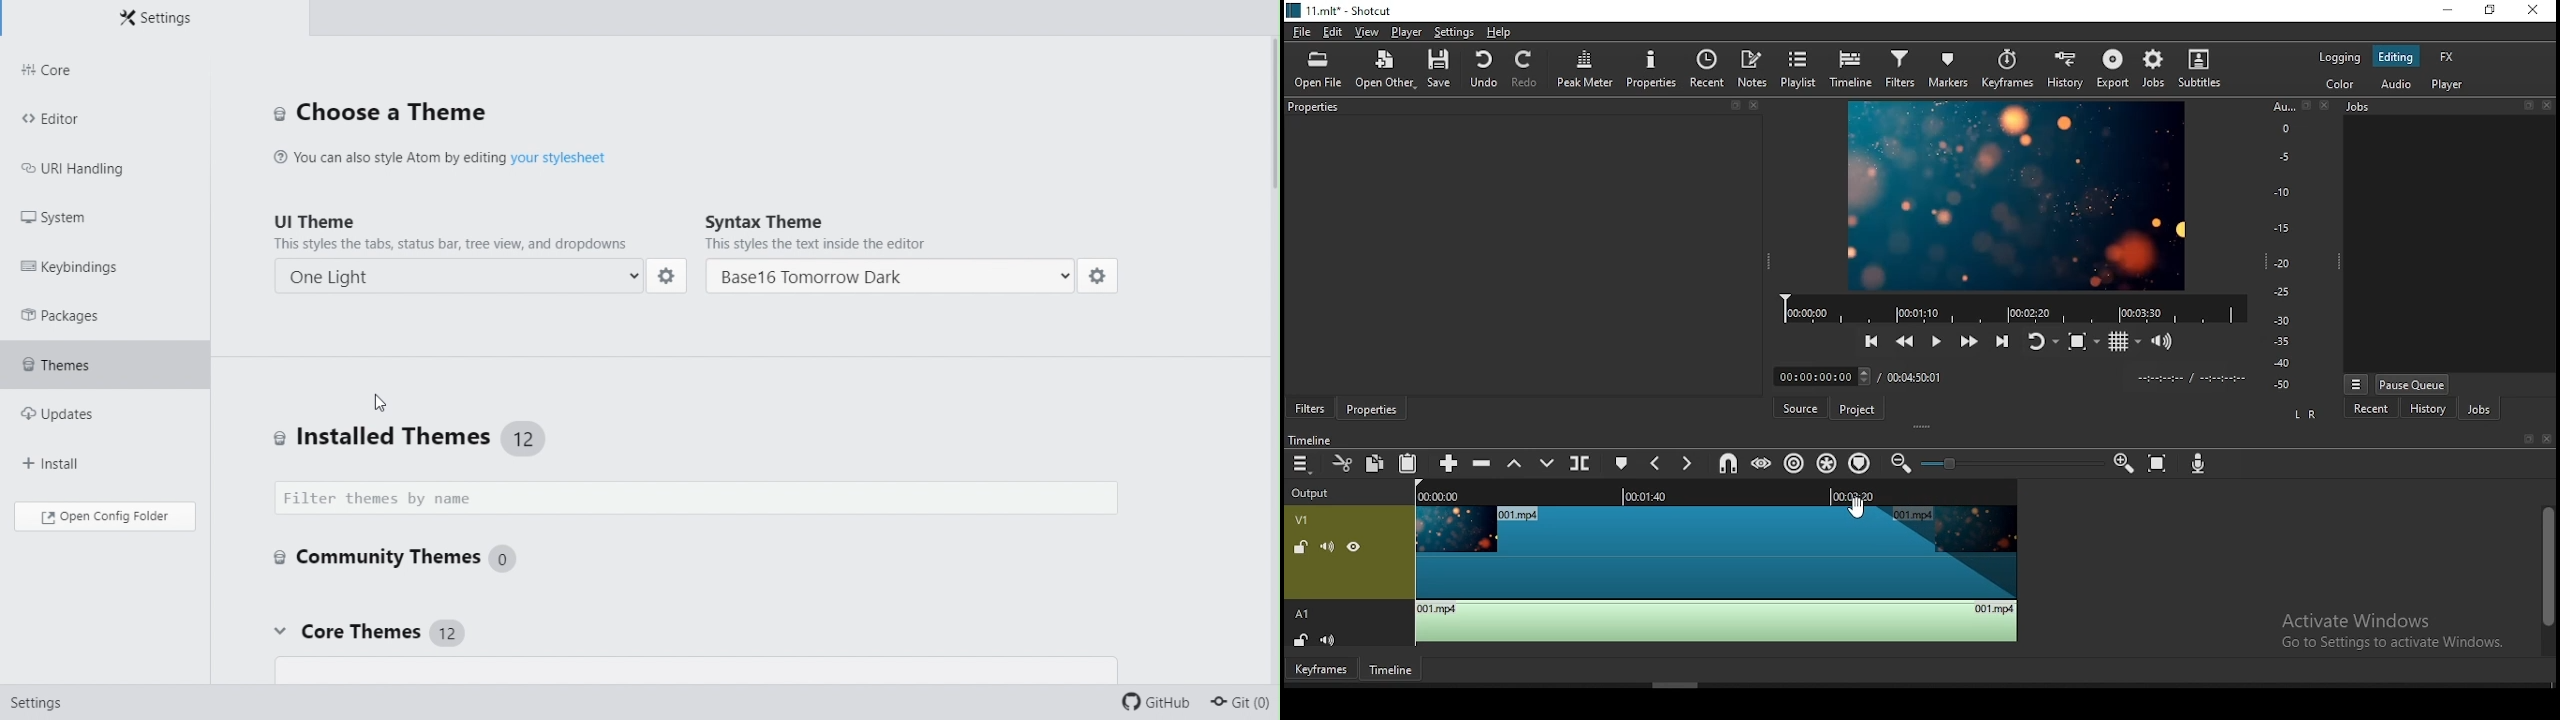 The image size is (2576, 728). Describe the element at coordinates (1241, 705) in the screenshot. I see `git(0)` at that location.